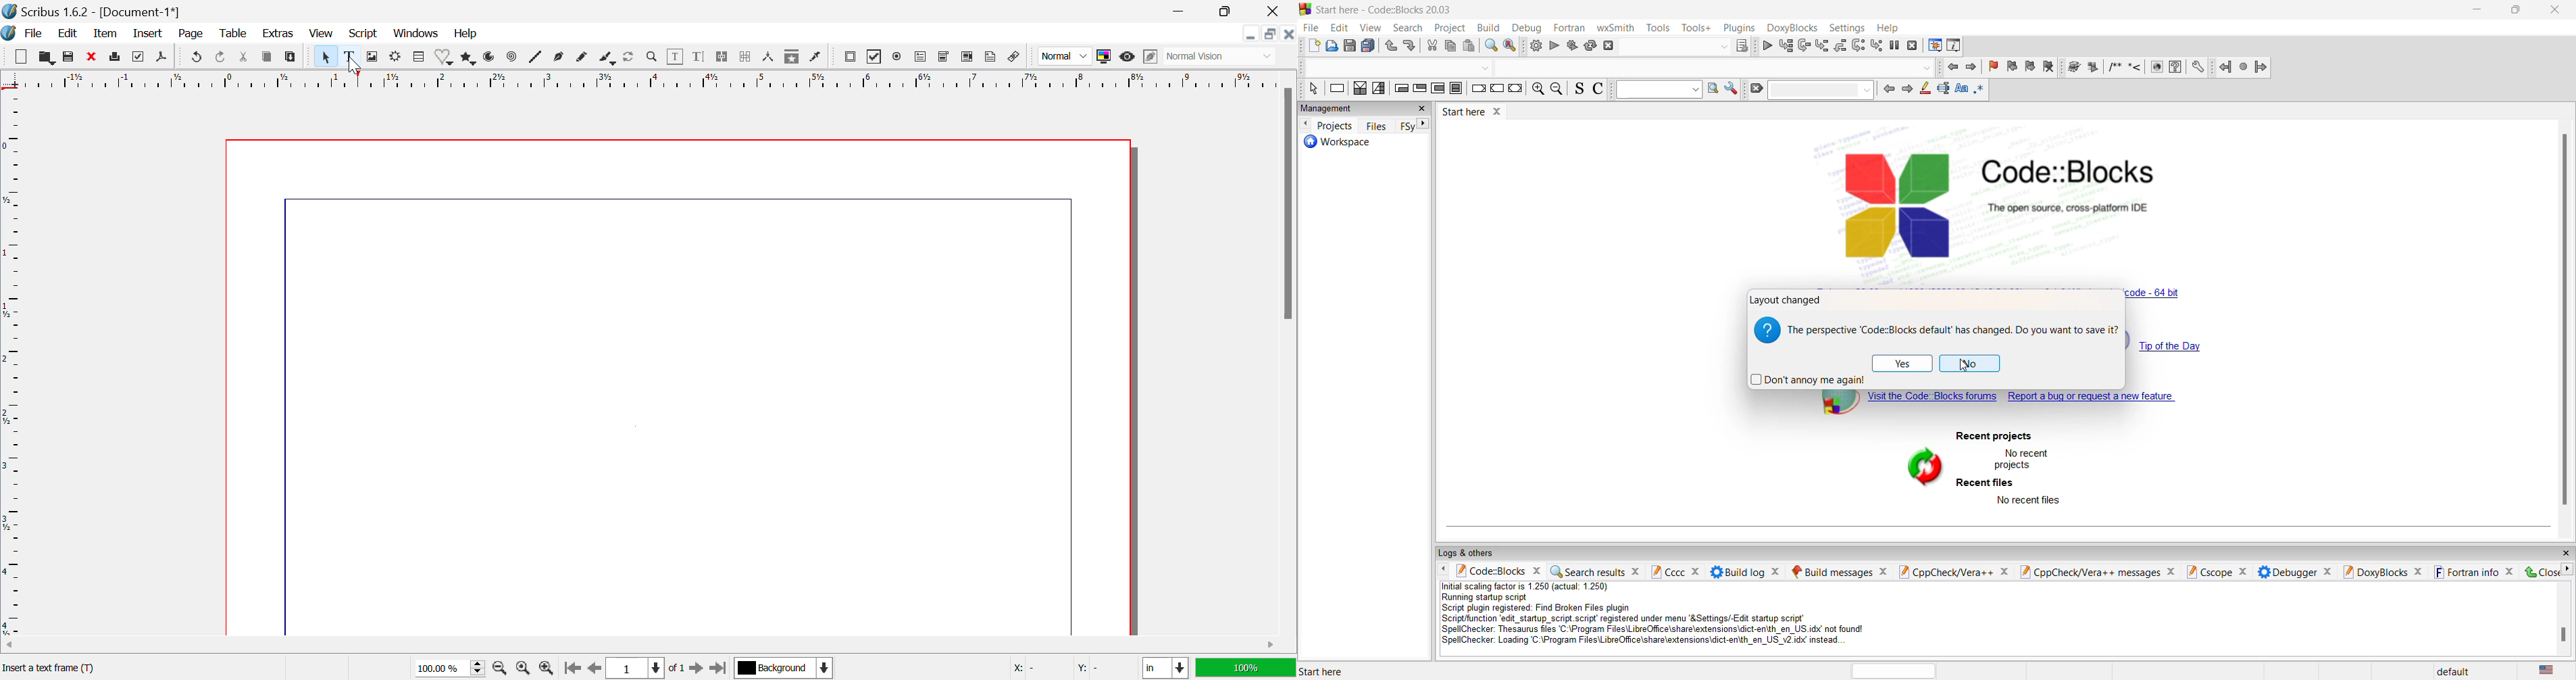 This screenshot has height=700, width=2576. I want to click on Minimize, so click(1271, 34).